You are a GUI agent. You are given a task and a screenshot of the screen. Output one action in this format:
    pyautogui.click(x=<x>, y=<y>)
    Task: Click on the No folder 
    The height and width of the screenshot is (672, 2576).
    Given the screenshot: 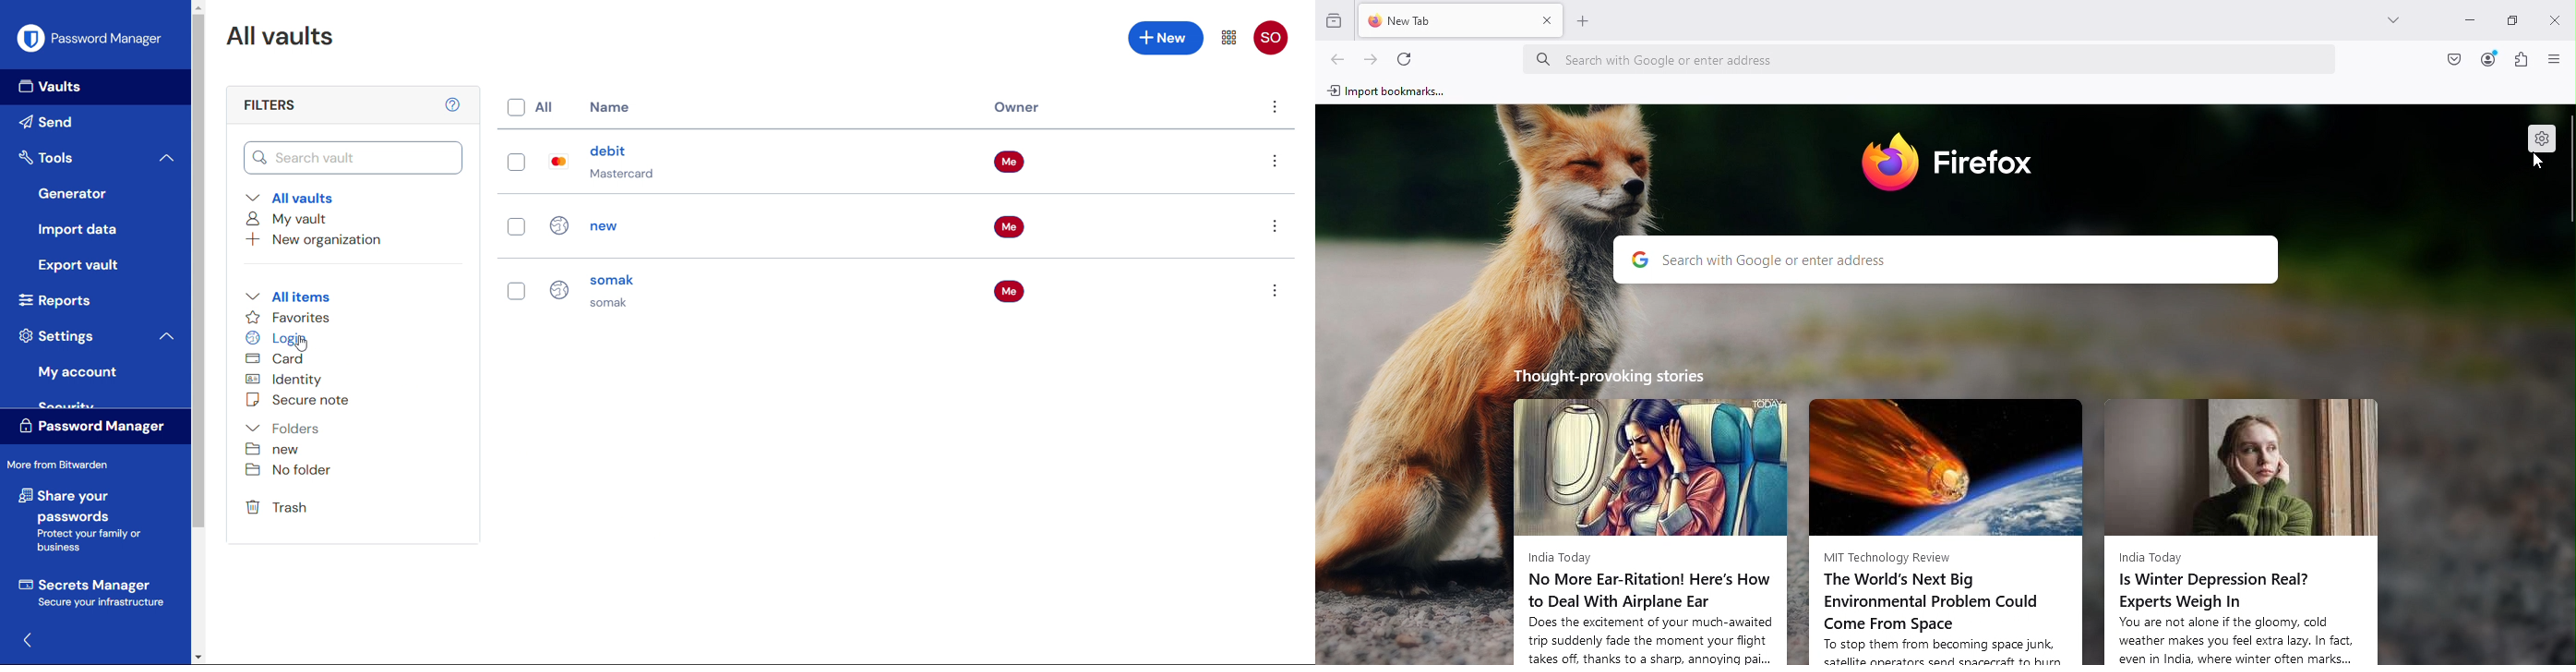 What is the action you would take?
    pyautogui.click(x=287, y=472)
    